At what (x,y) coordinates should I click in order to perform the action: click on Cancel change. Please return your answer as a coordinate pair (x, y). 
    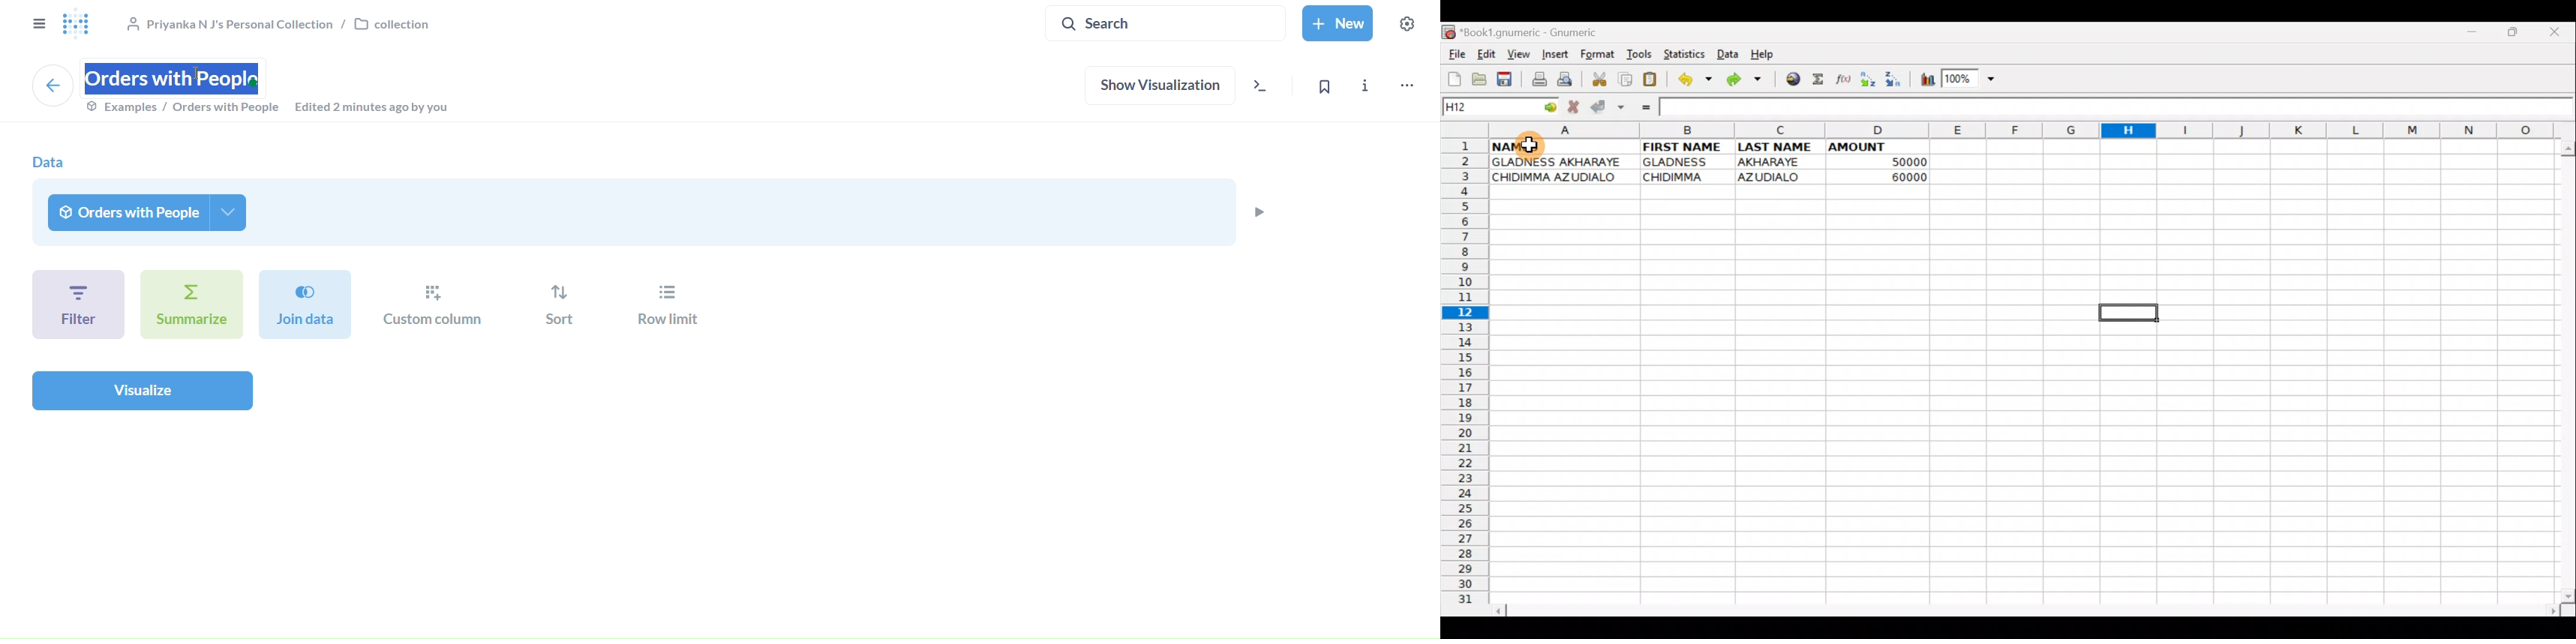
    Looking at the image, I should click on (1572, 108).